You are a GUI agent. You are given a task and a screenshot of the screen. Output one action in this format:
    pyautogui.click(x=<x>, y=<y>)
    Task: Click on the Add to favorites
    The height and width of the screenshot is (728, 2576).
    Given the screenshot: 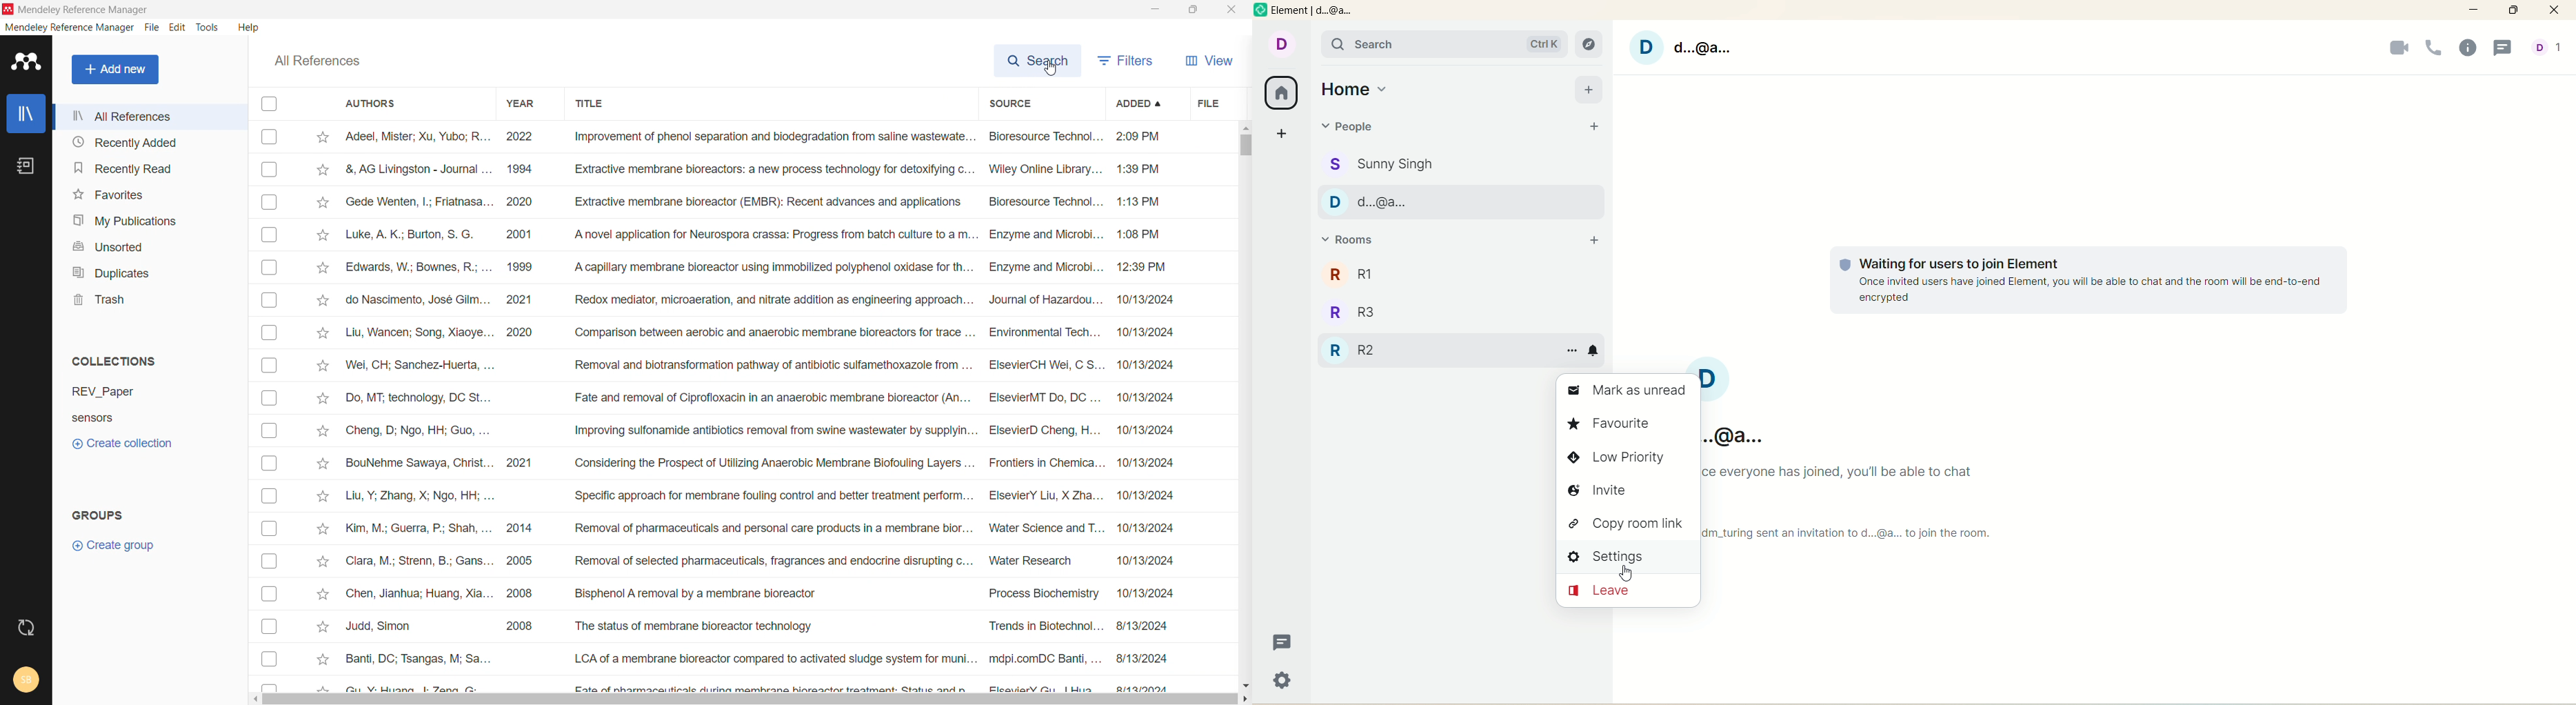 What is the action you would take?
    pyautogui.click(x=321, y=332)
    